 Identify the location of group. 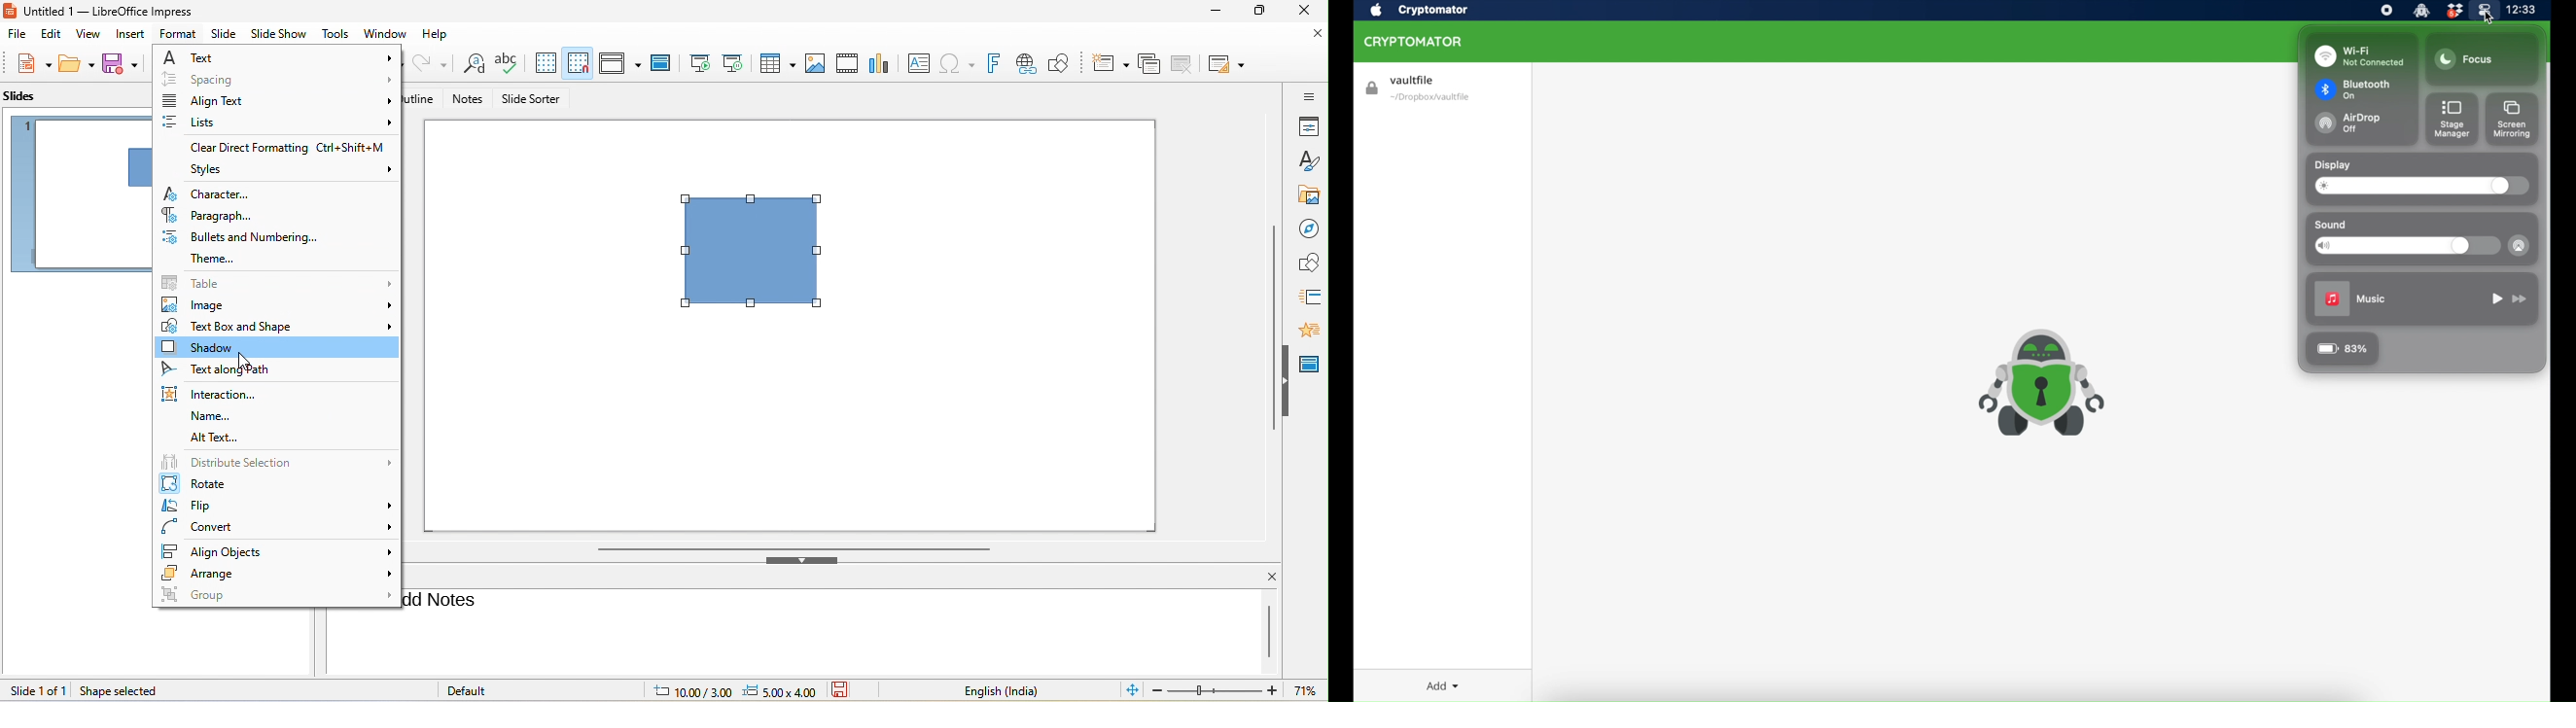
(276, 597).